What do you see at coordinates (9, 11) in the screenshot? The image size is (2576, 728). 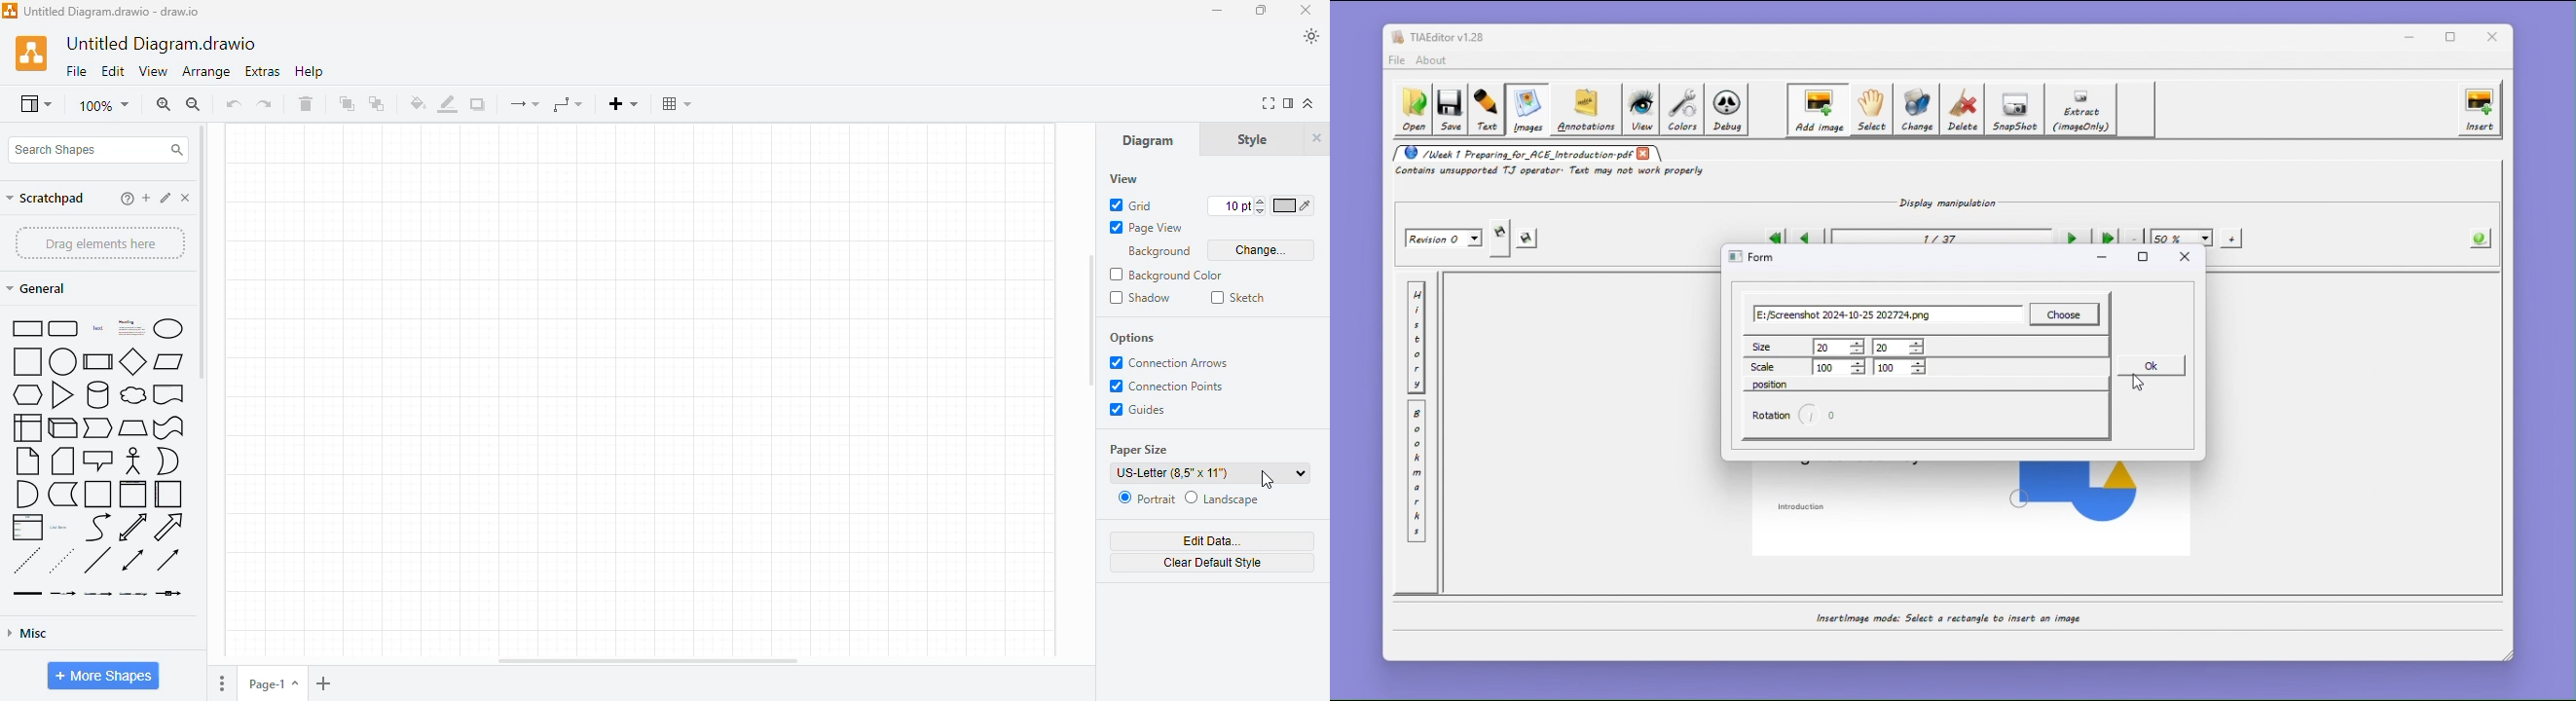 I see `logo` at bounding box center [9, 11].